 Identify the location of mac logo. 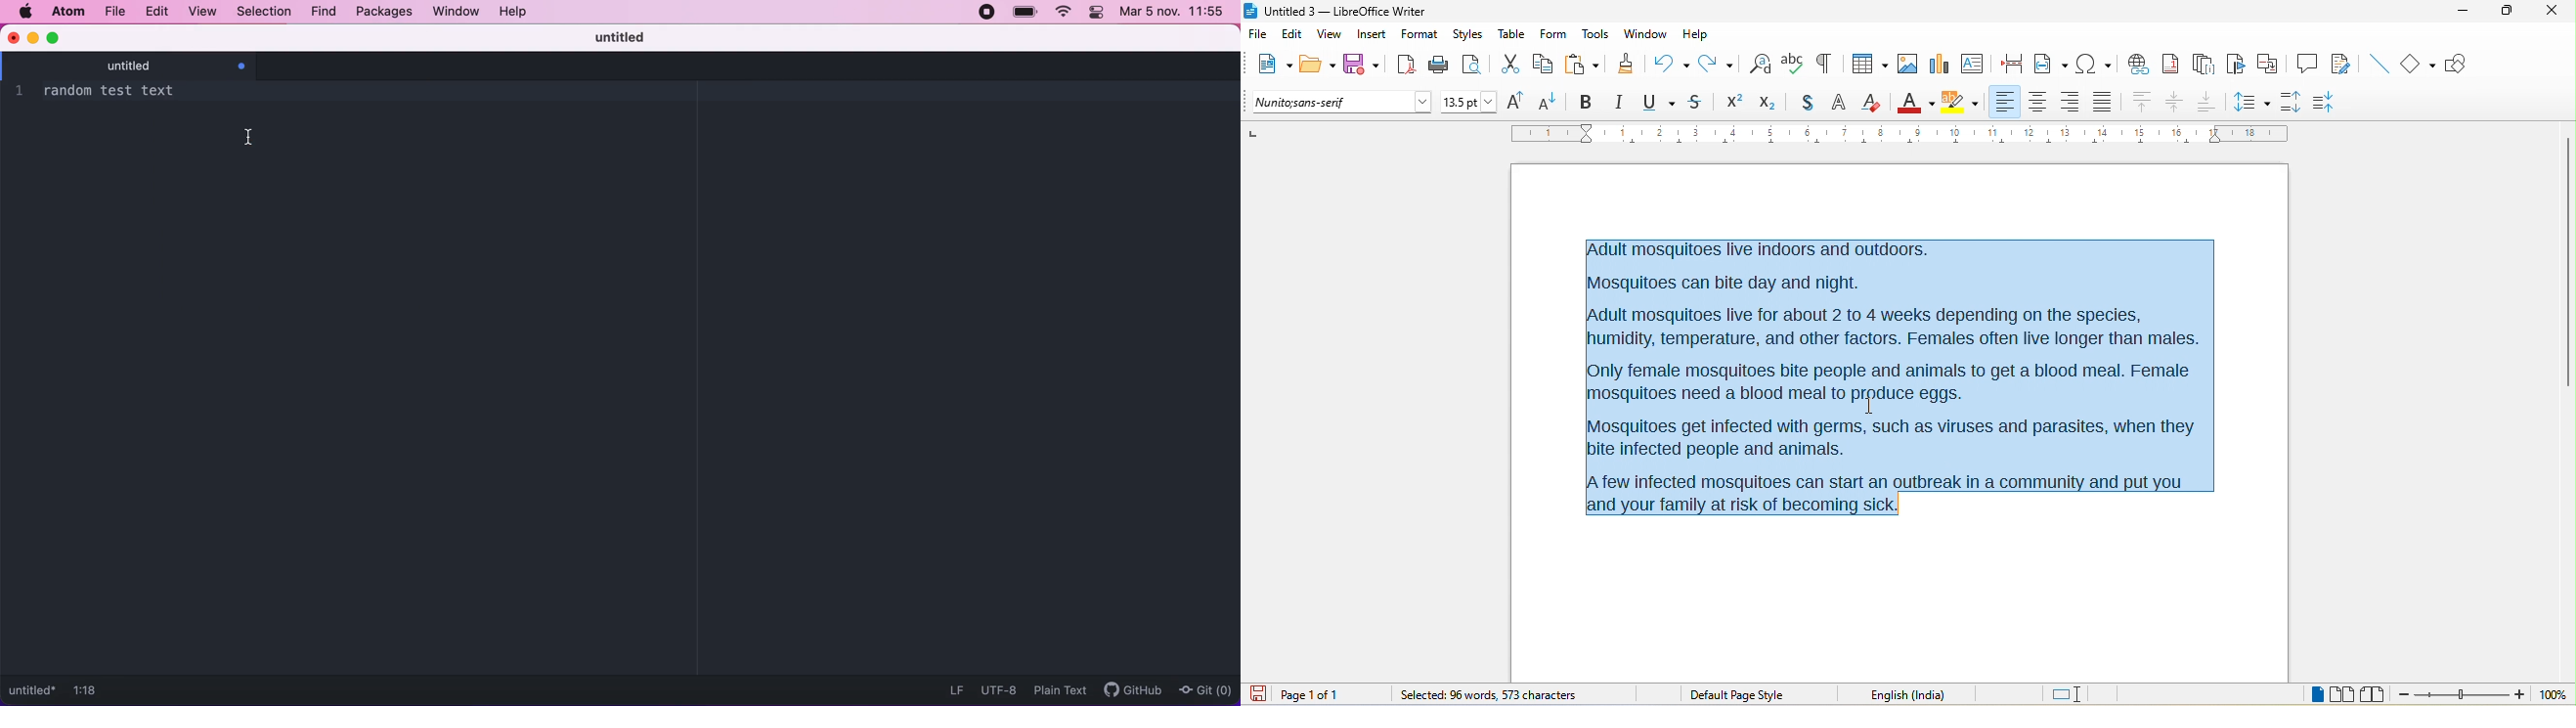
(26, 11).